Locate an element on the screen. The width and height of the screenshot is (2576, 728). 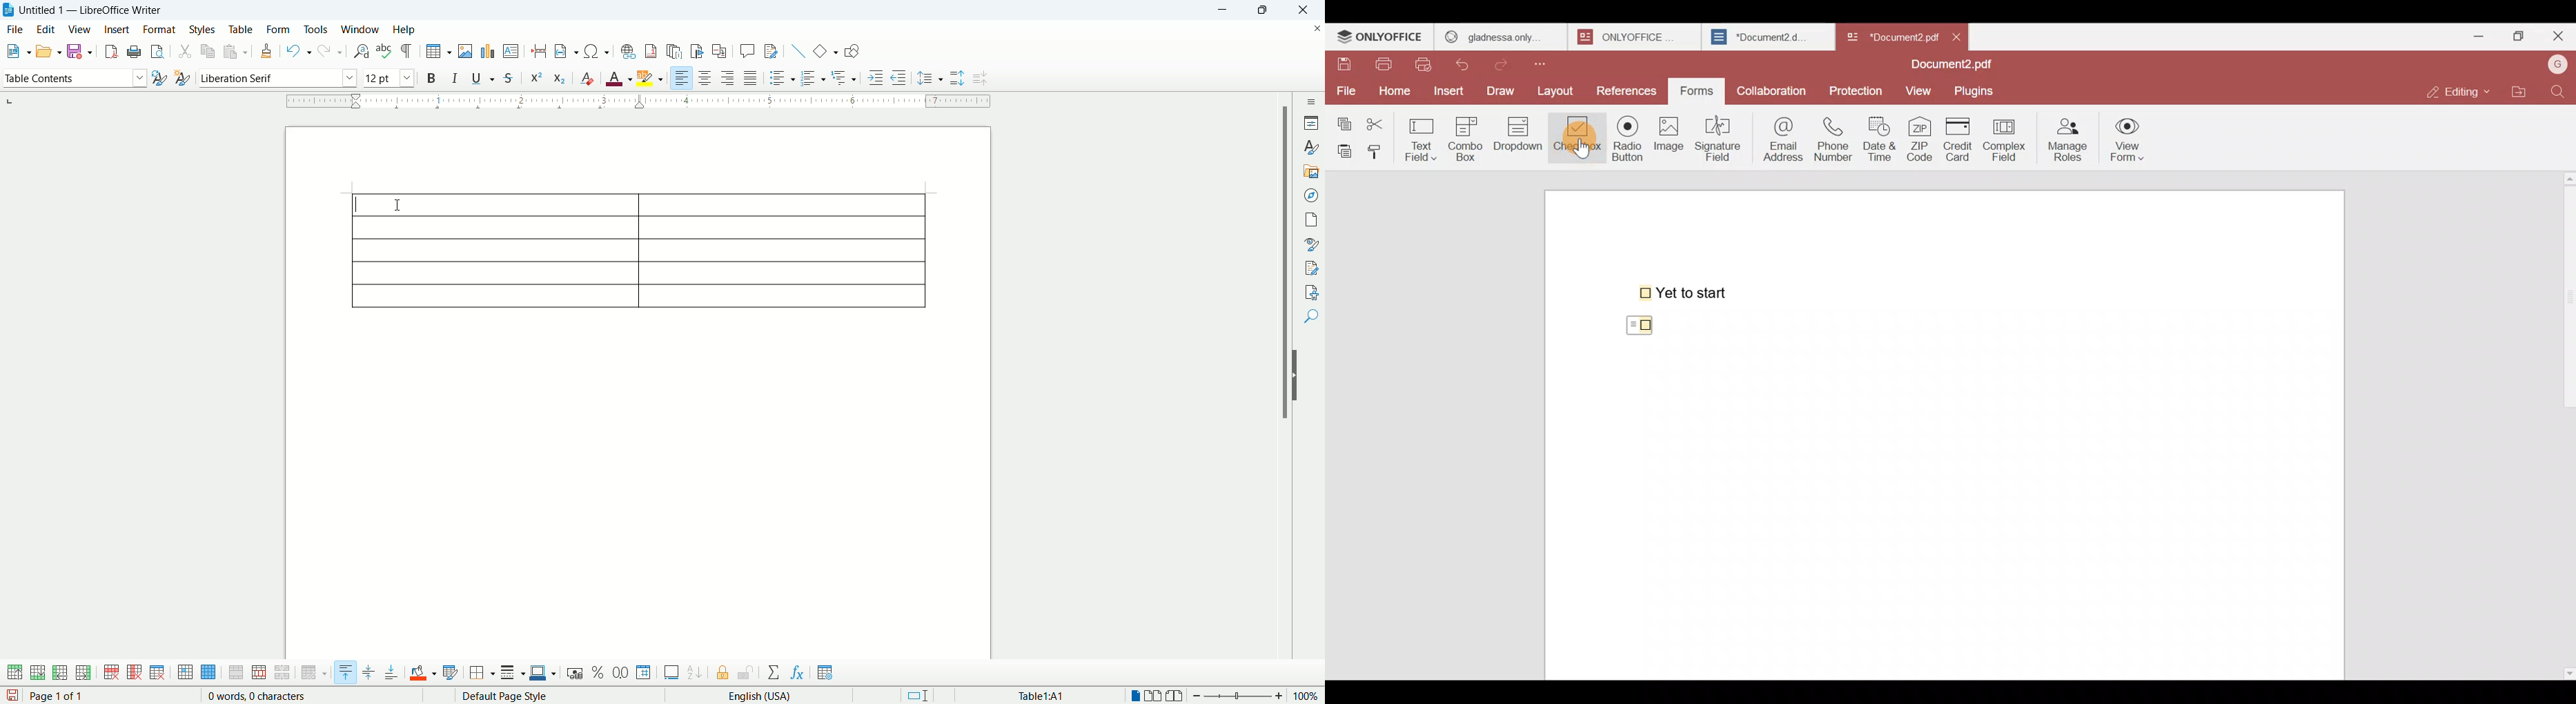
insert row above is located at coordinates (16, 672).